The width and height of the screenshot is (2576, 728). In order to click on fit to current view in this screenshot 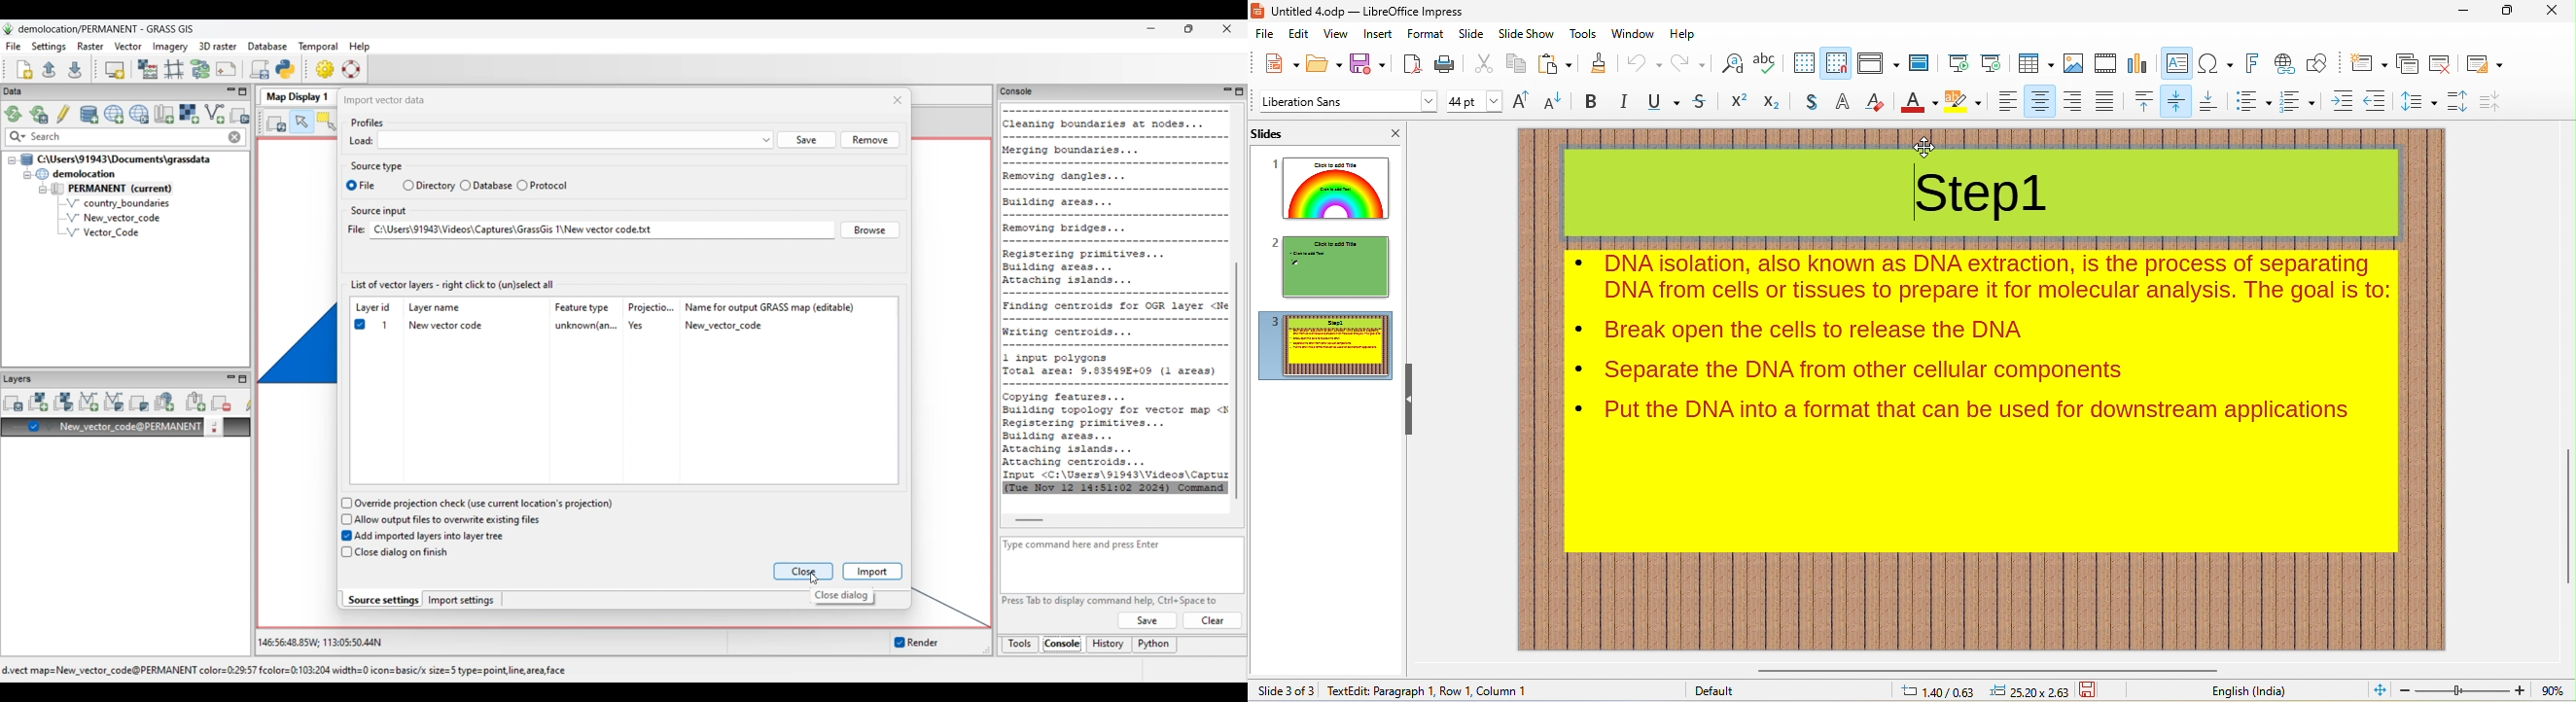, I will do `click(2381, 688)`.